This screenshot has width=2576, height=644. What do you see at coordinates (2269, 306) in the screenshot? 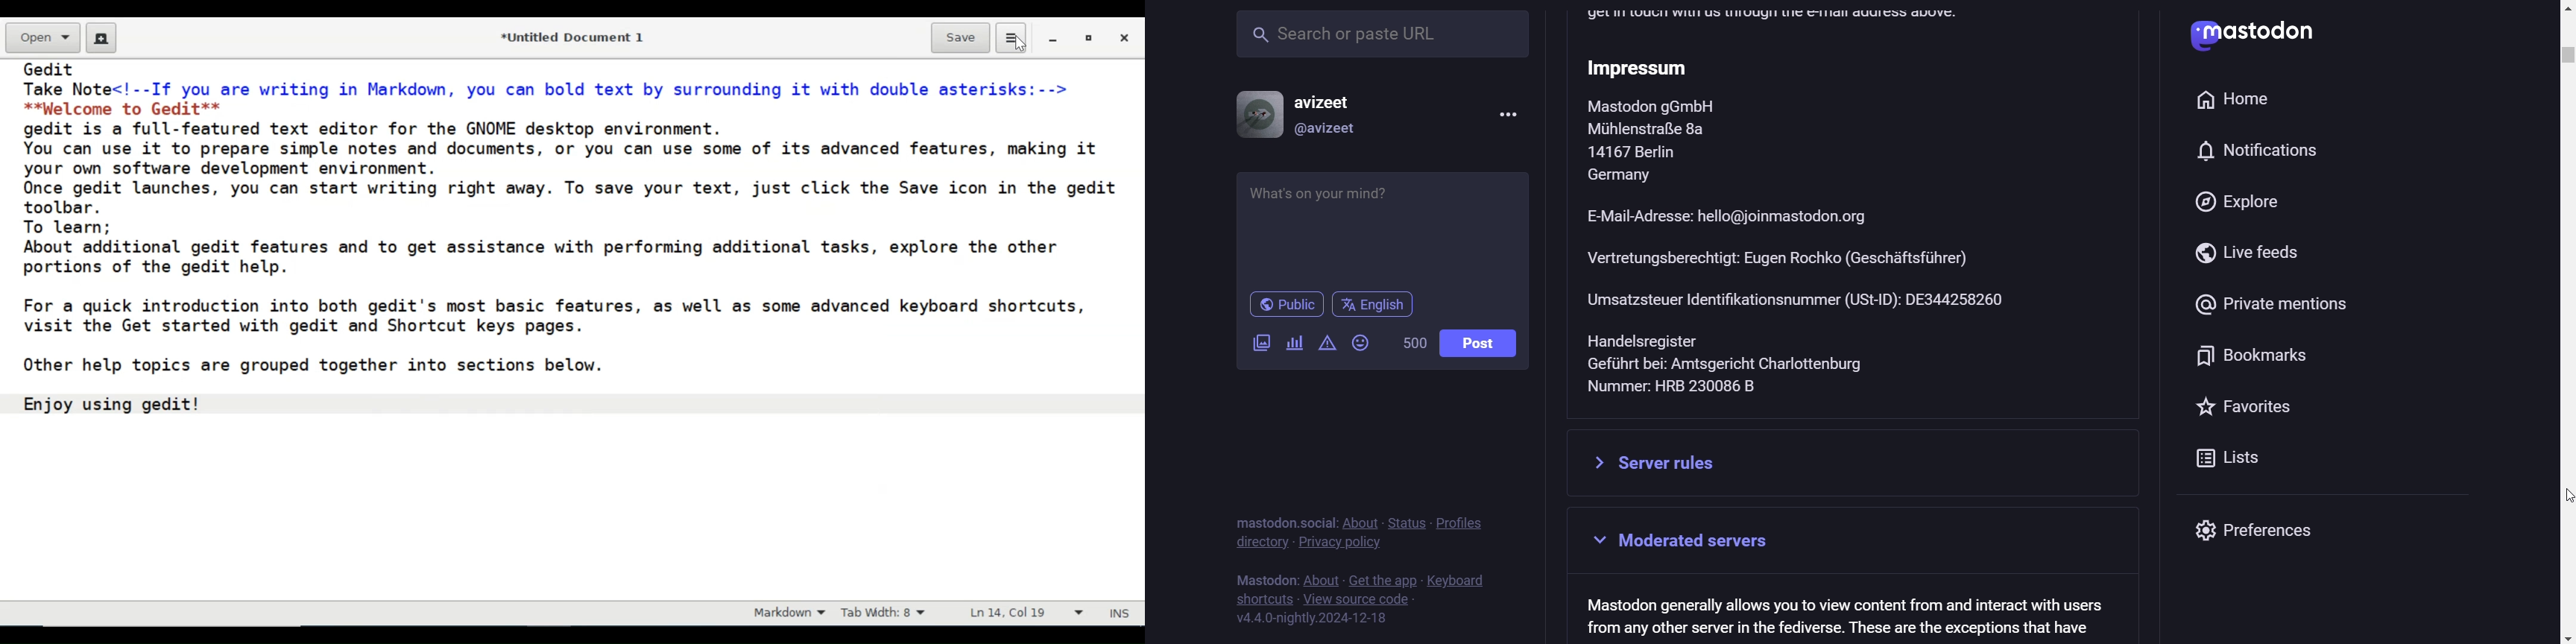
I see `private mentions` at bounding box center [2269, 306].